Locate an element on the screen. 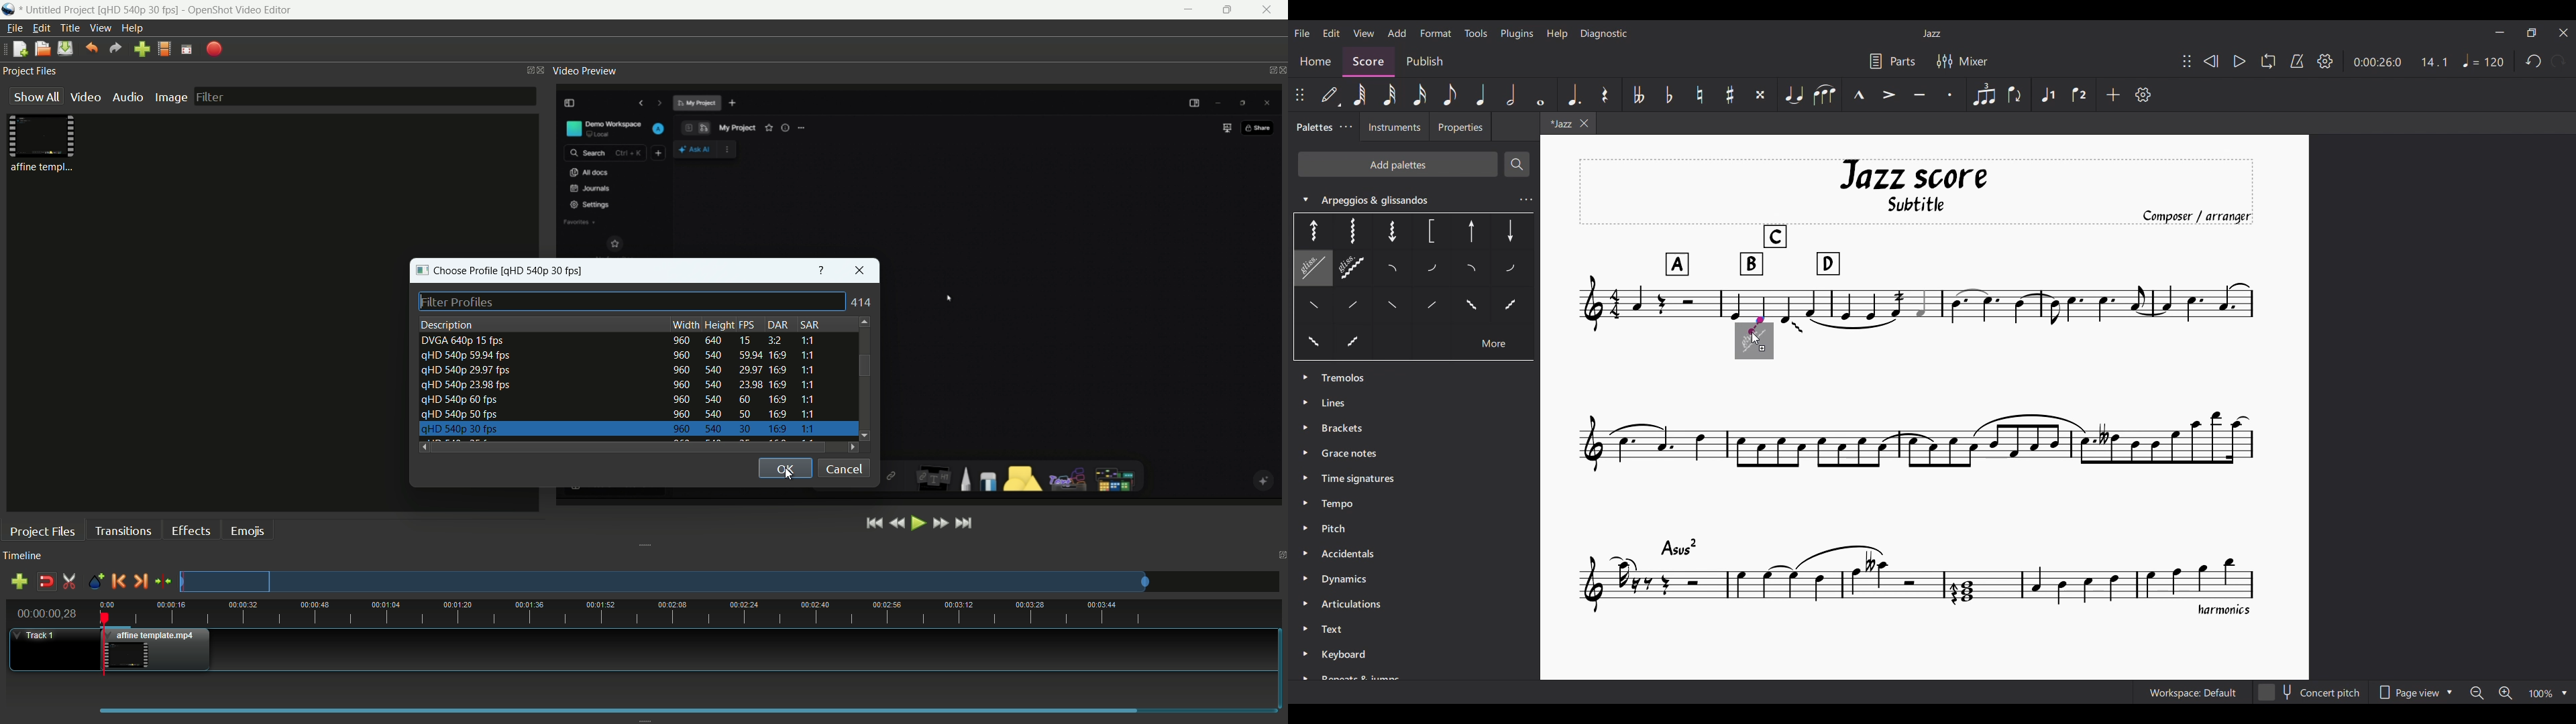  Duration and ratio is located at coordinates (2400, 62).